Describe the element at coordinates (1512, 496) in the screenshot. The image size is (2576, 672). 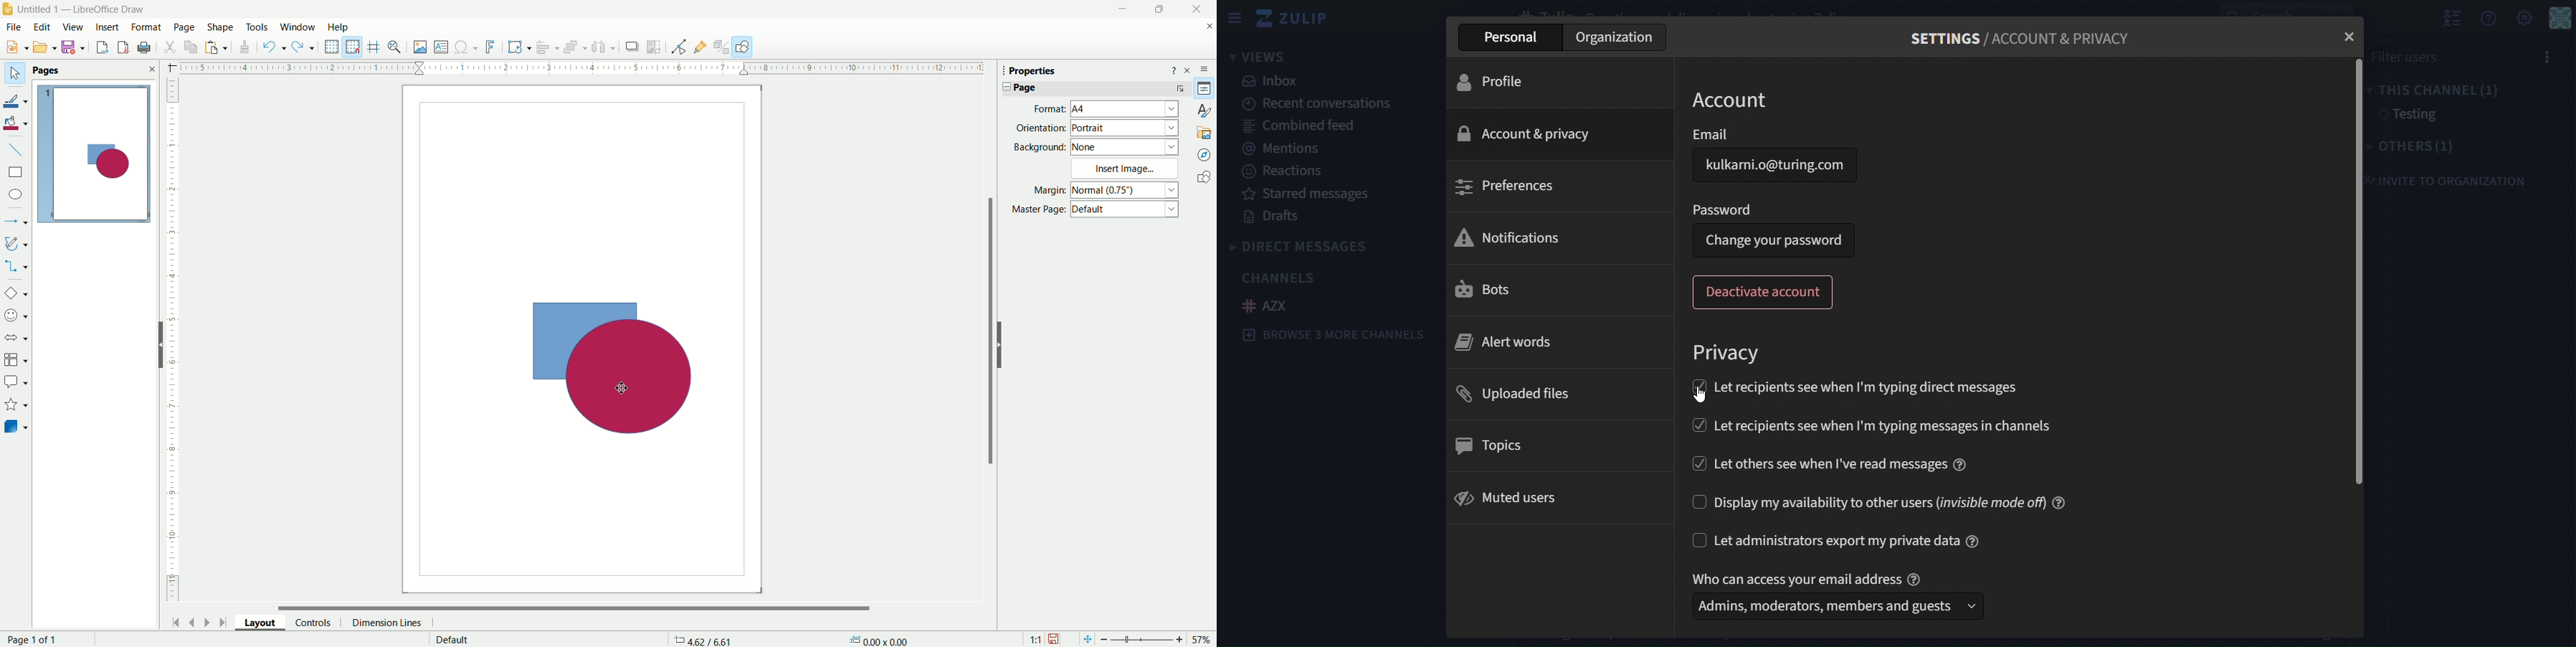
I see `muted users` at that location.